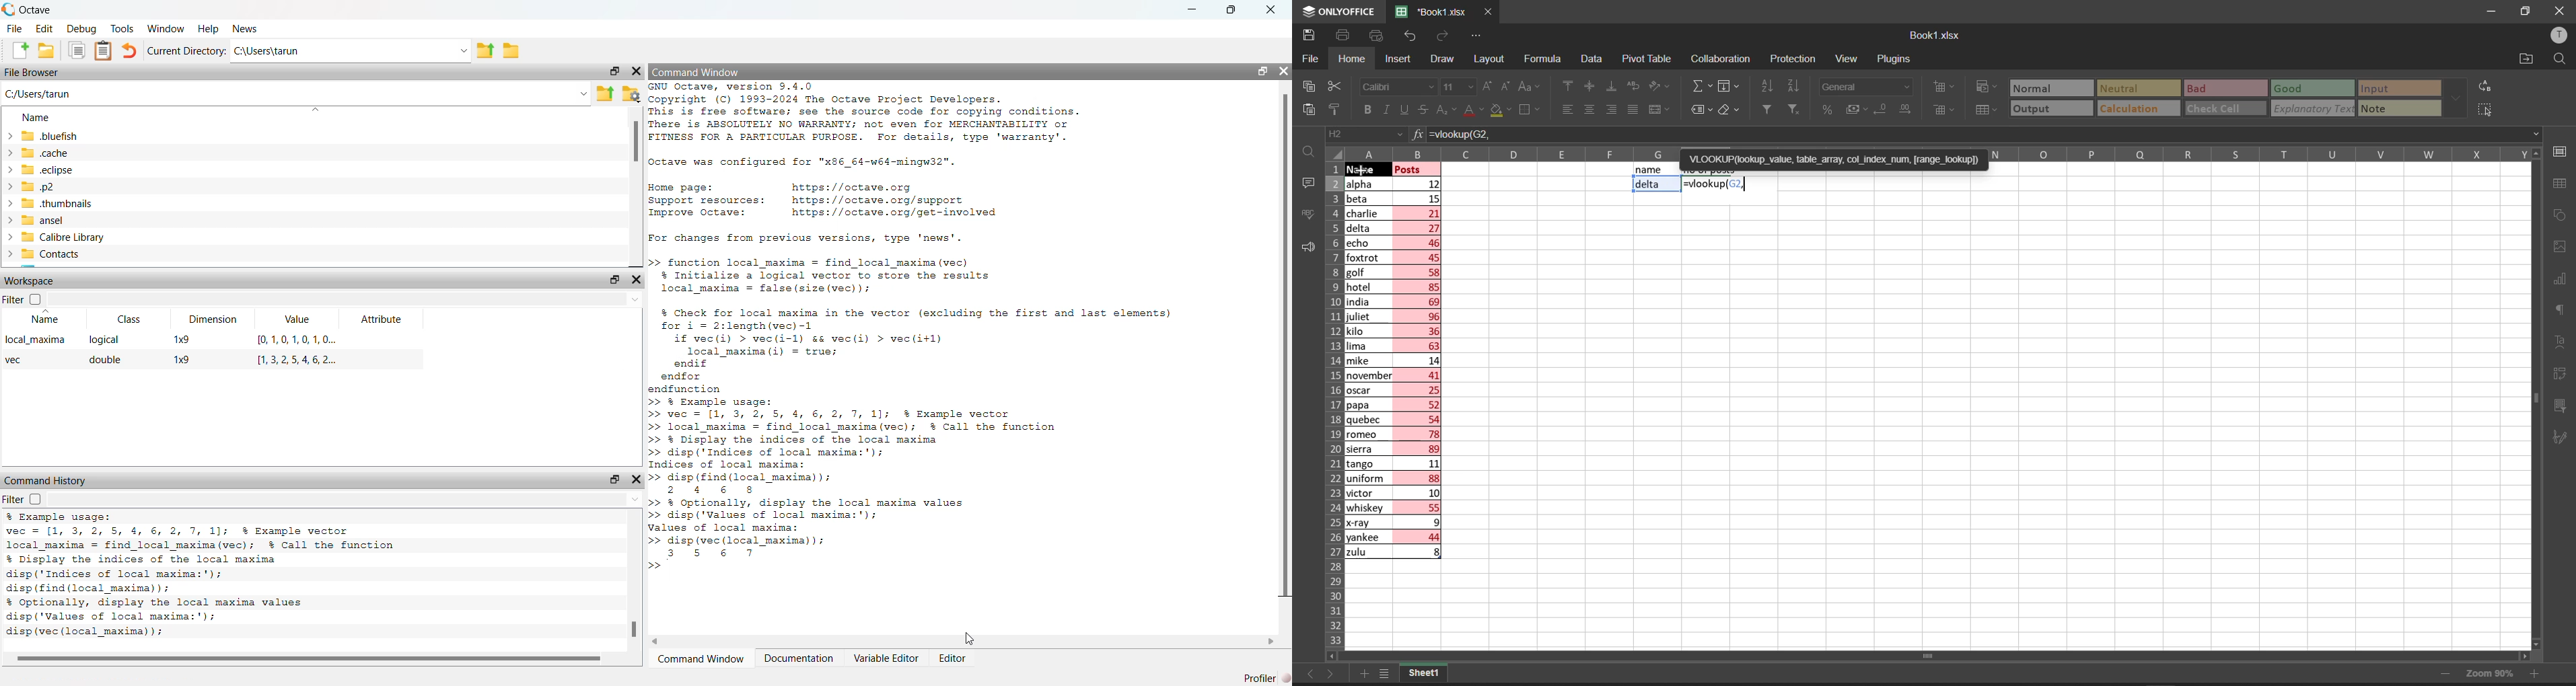 This screenshot has height=700, width=2576. Describe the element at coordinates (1424, 674) in the screenshot. I see `sheet1` at that location.